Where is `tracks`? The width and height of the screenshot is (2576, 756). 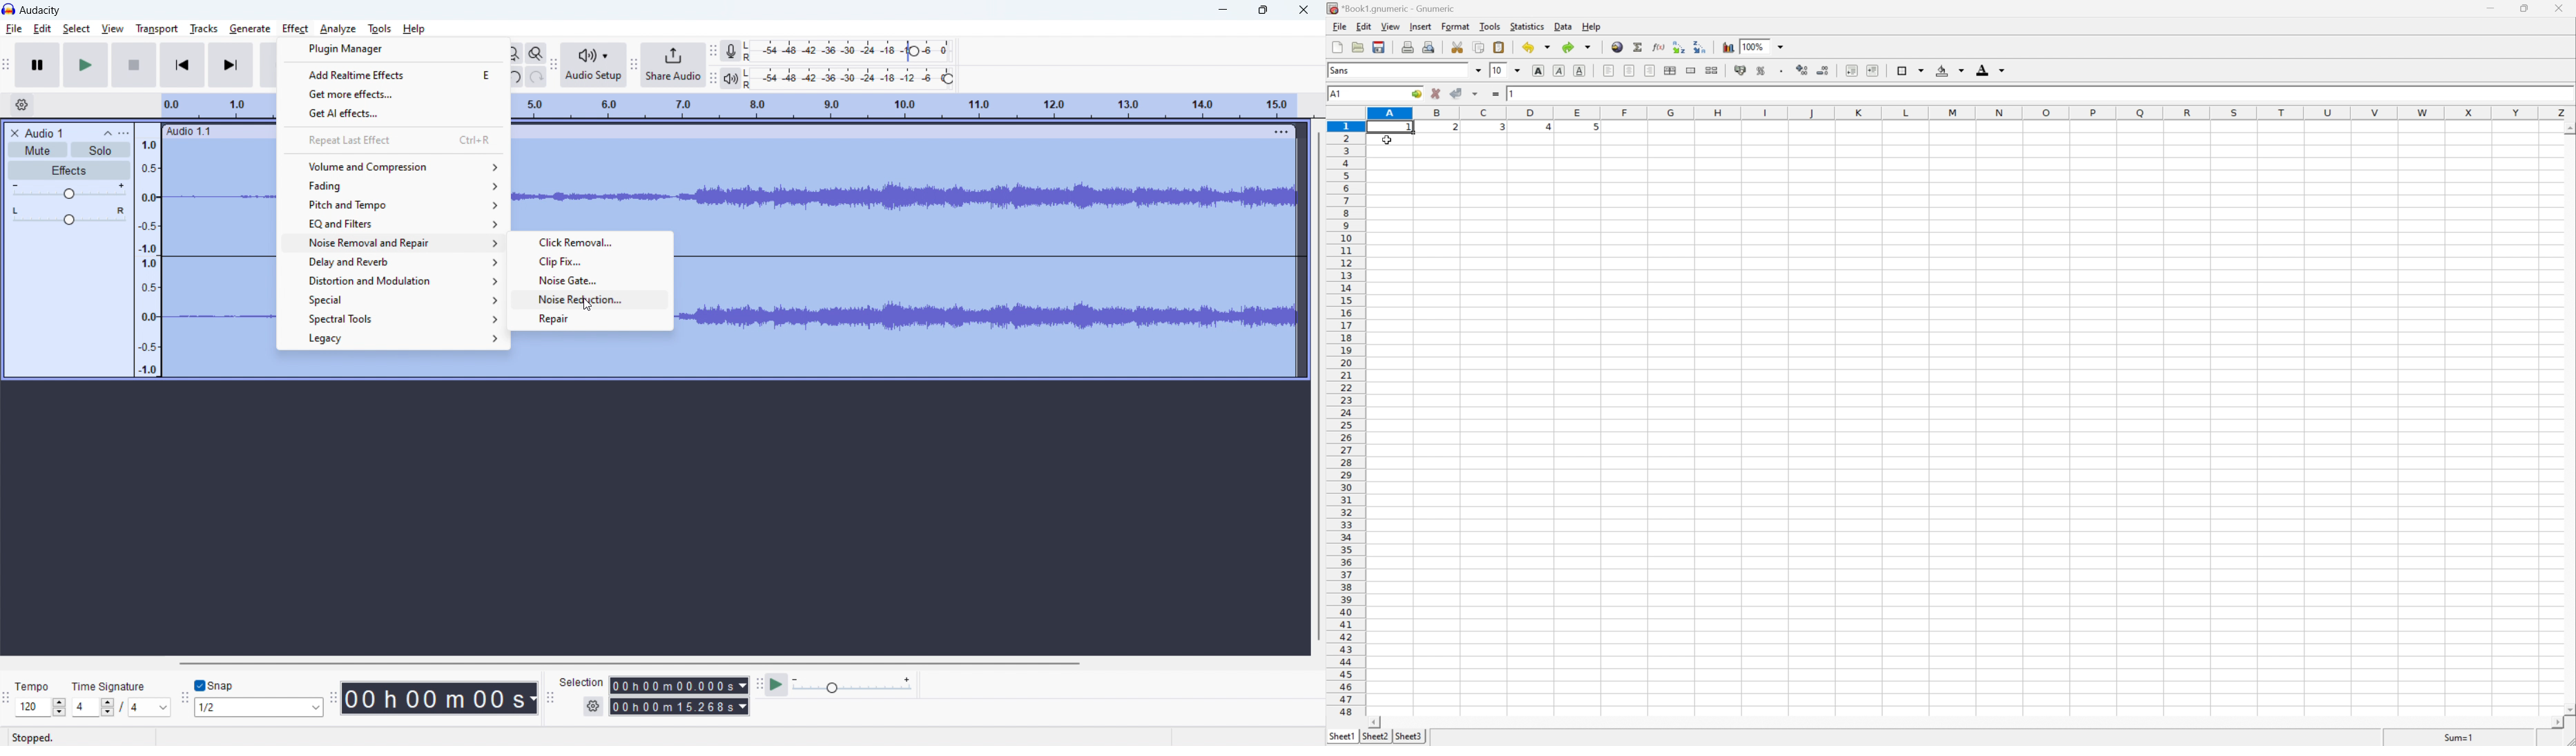
tracks is located at coordinates (203, 28).